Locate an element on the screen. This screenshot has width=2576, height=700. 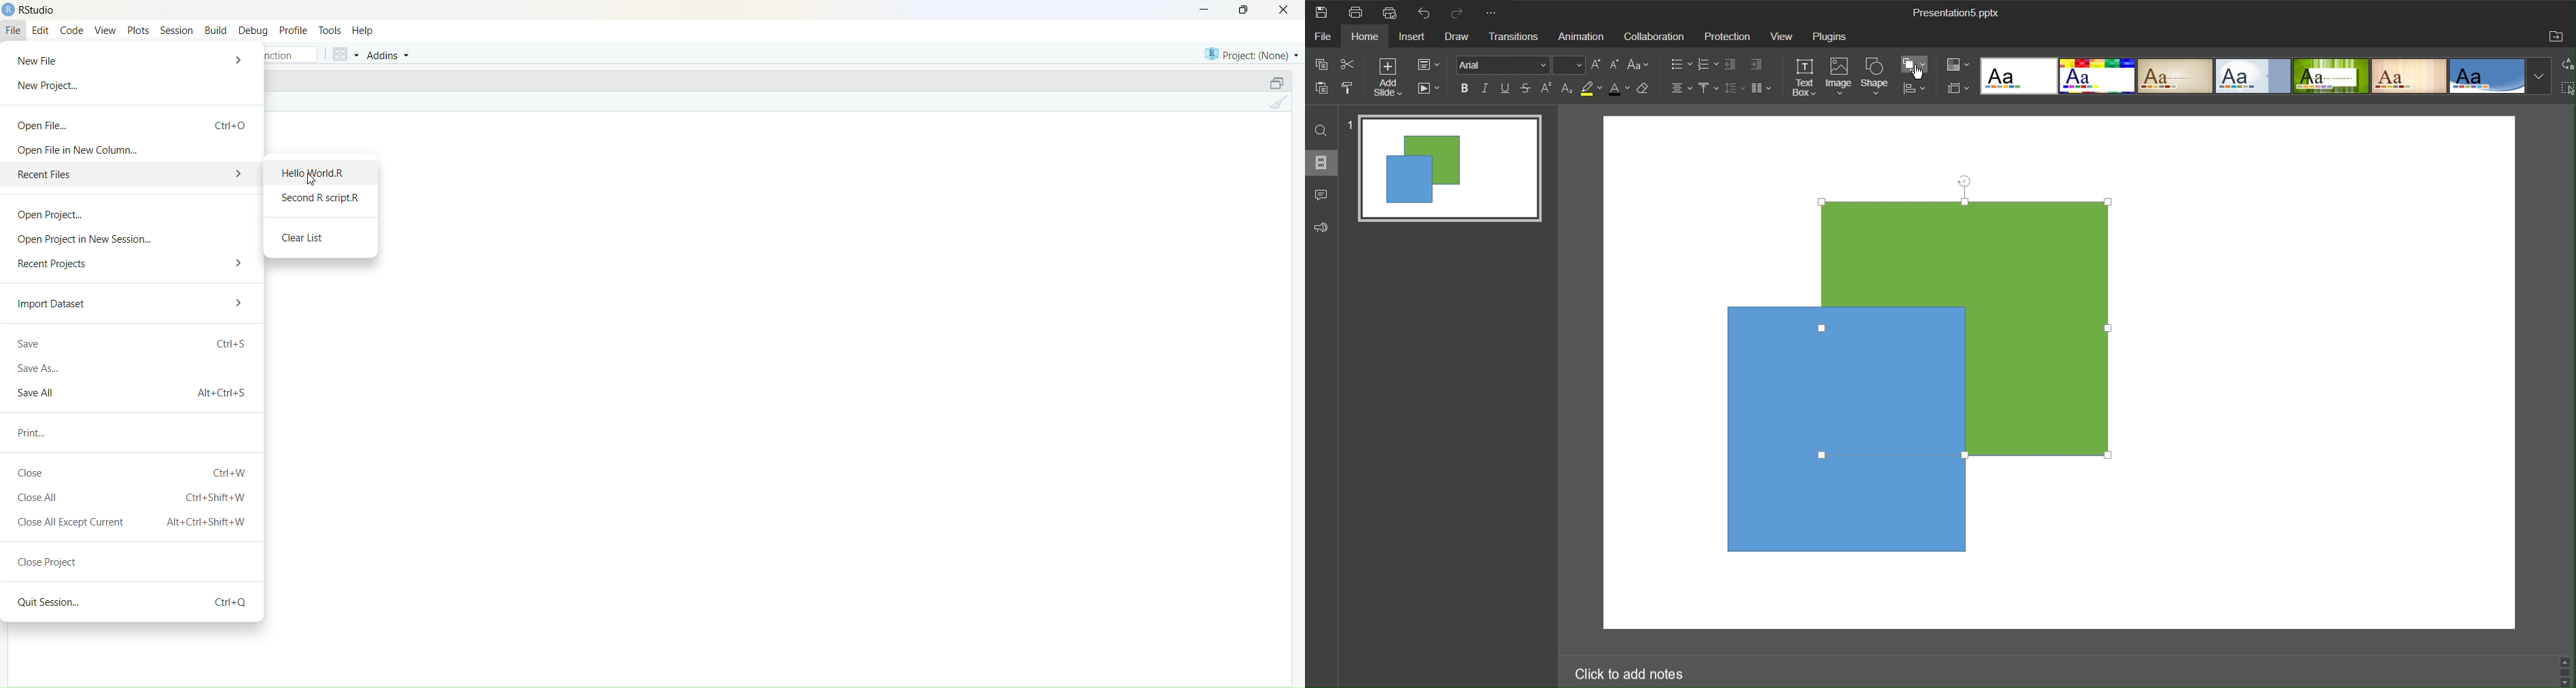
Save As... is located at coordinates (37, 369).